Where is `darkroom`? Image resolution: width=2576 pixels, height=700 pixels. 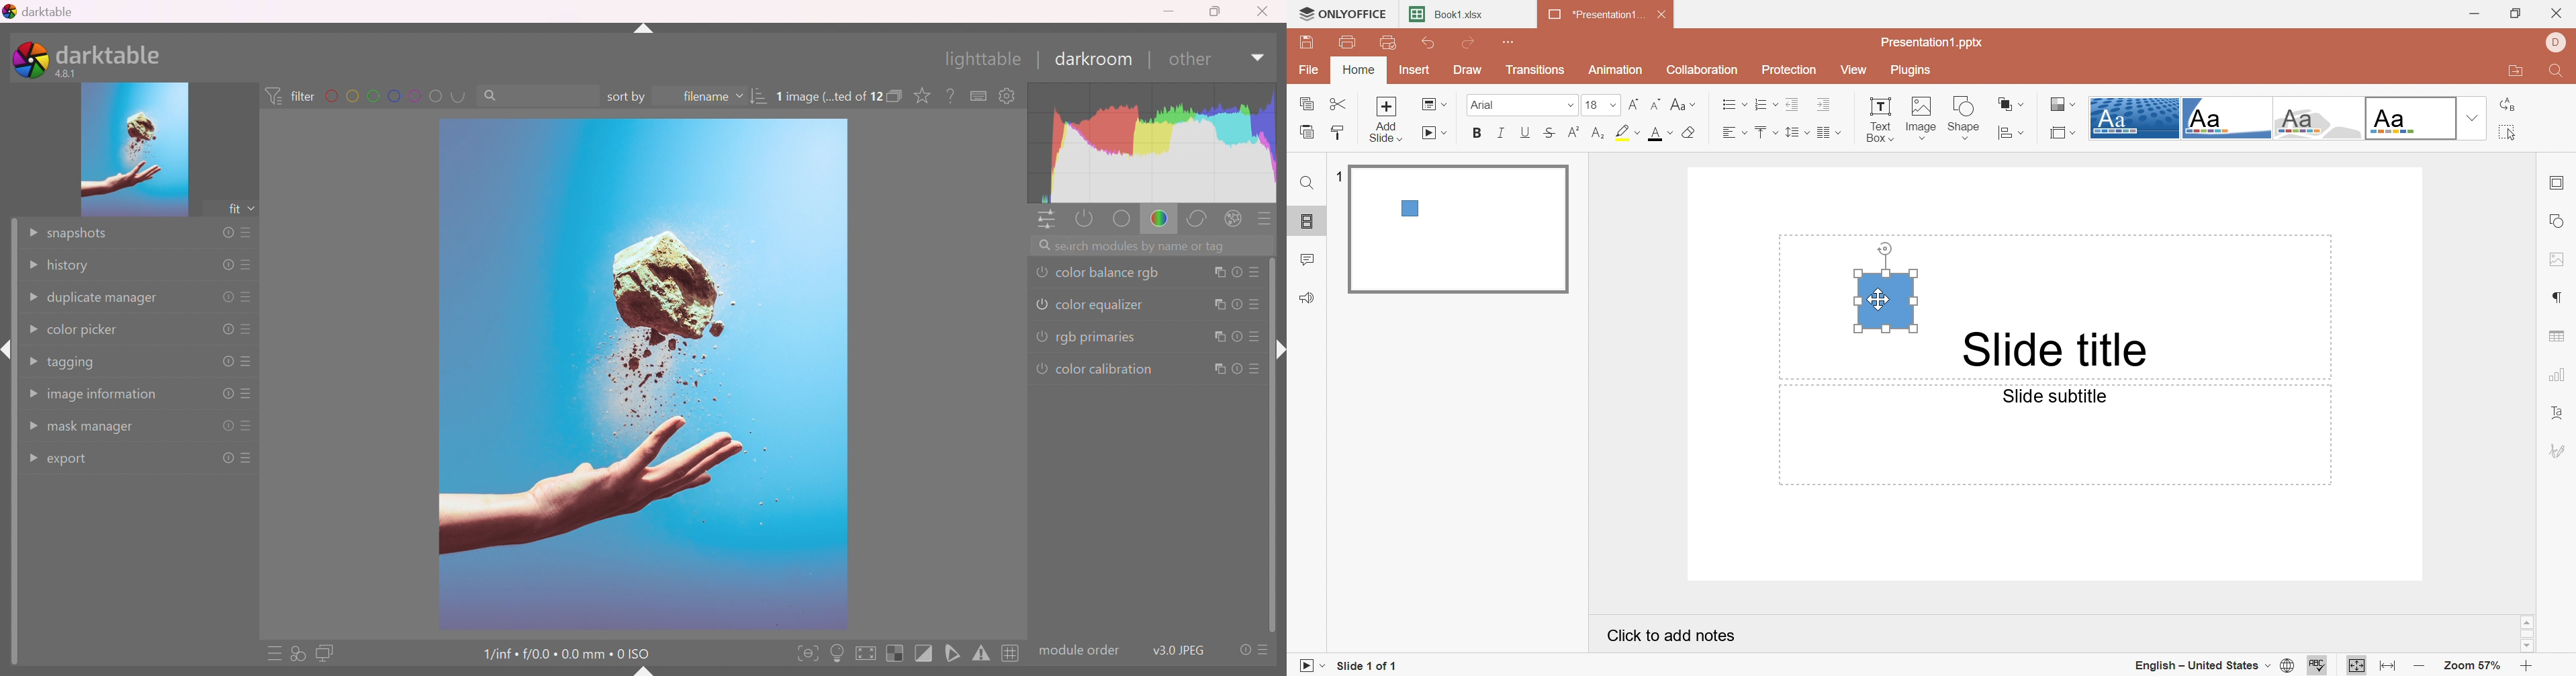 darkroom is located at coordinates (1098, 60).